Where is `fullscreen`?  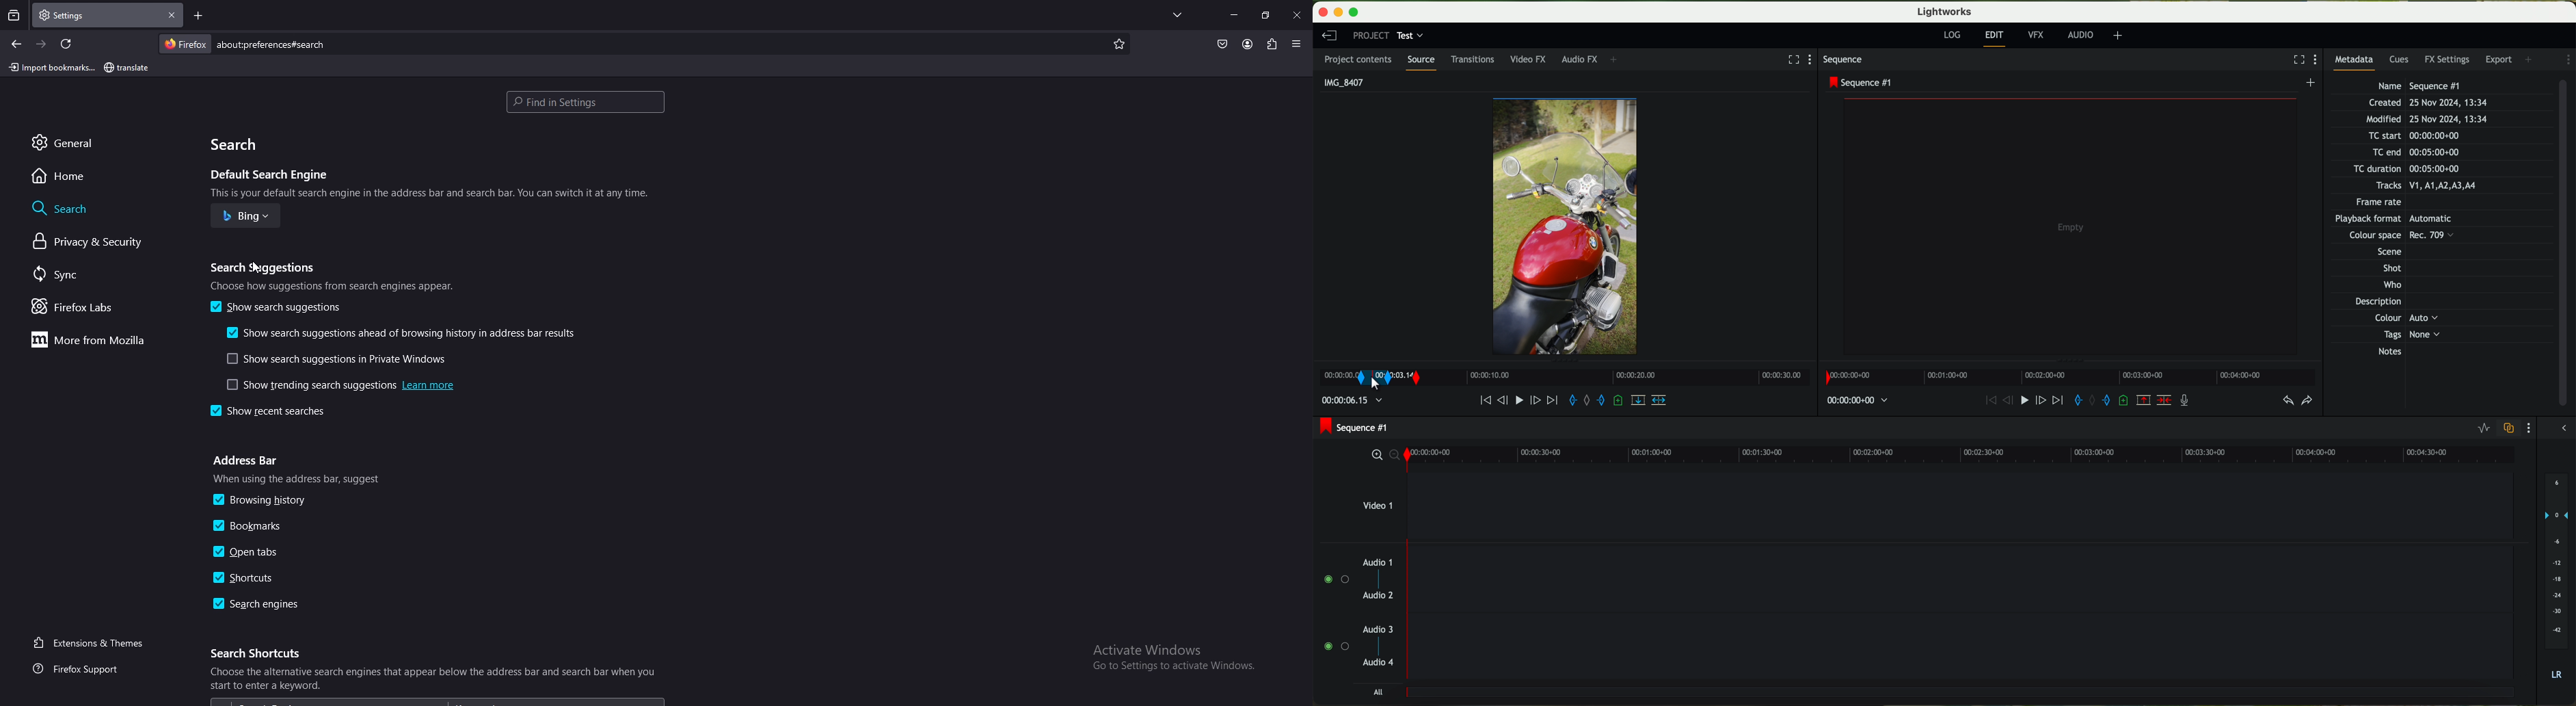 fullscreen is located at coordinates (2295, 59).